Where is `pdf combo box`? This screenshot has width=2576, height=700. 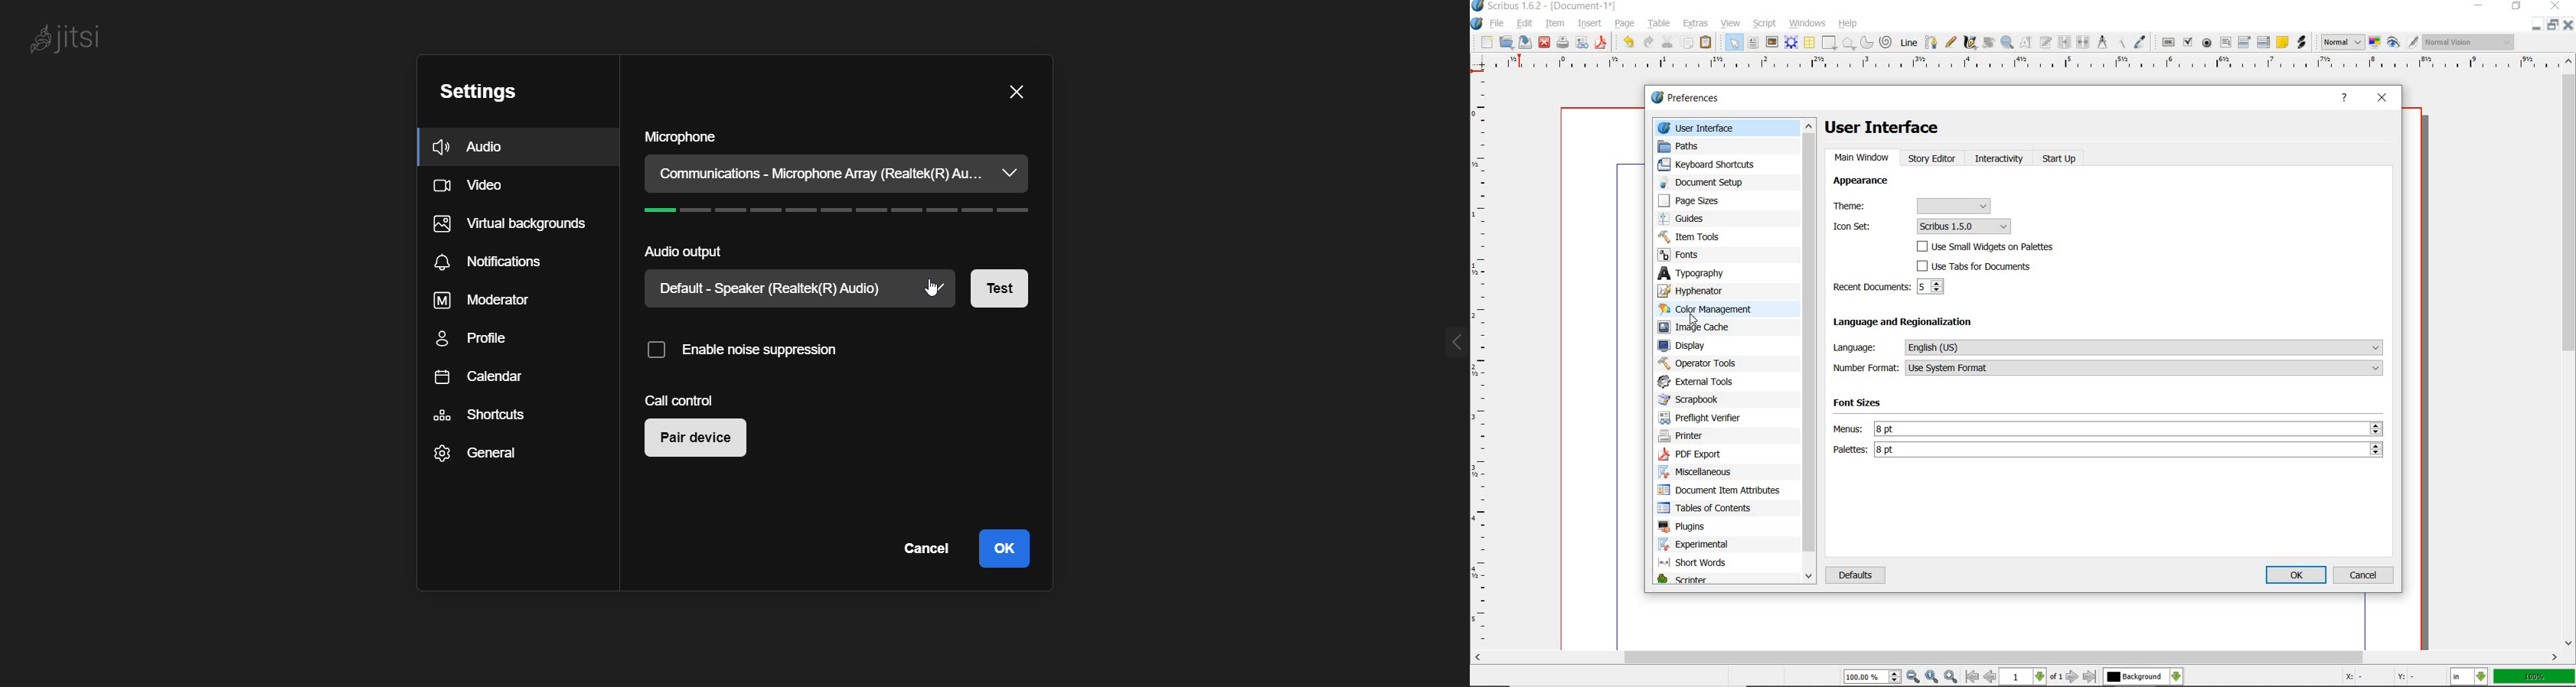 pdf combo box is located at coordinates (2247, 41).